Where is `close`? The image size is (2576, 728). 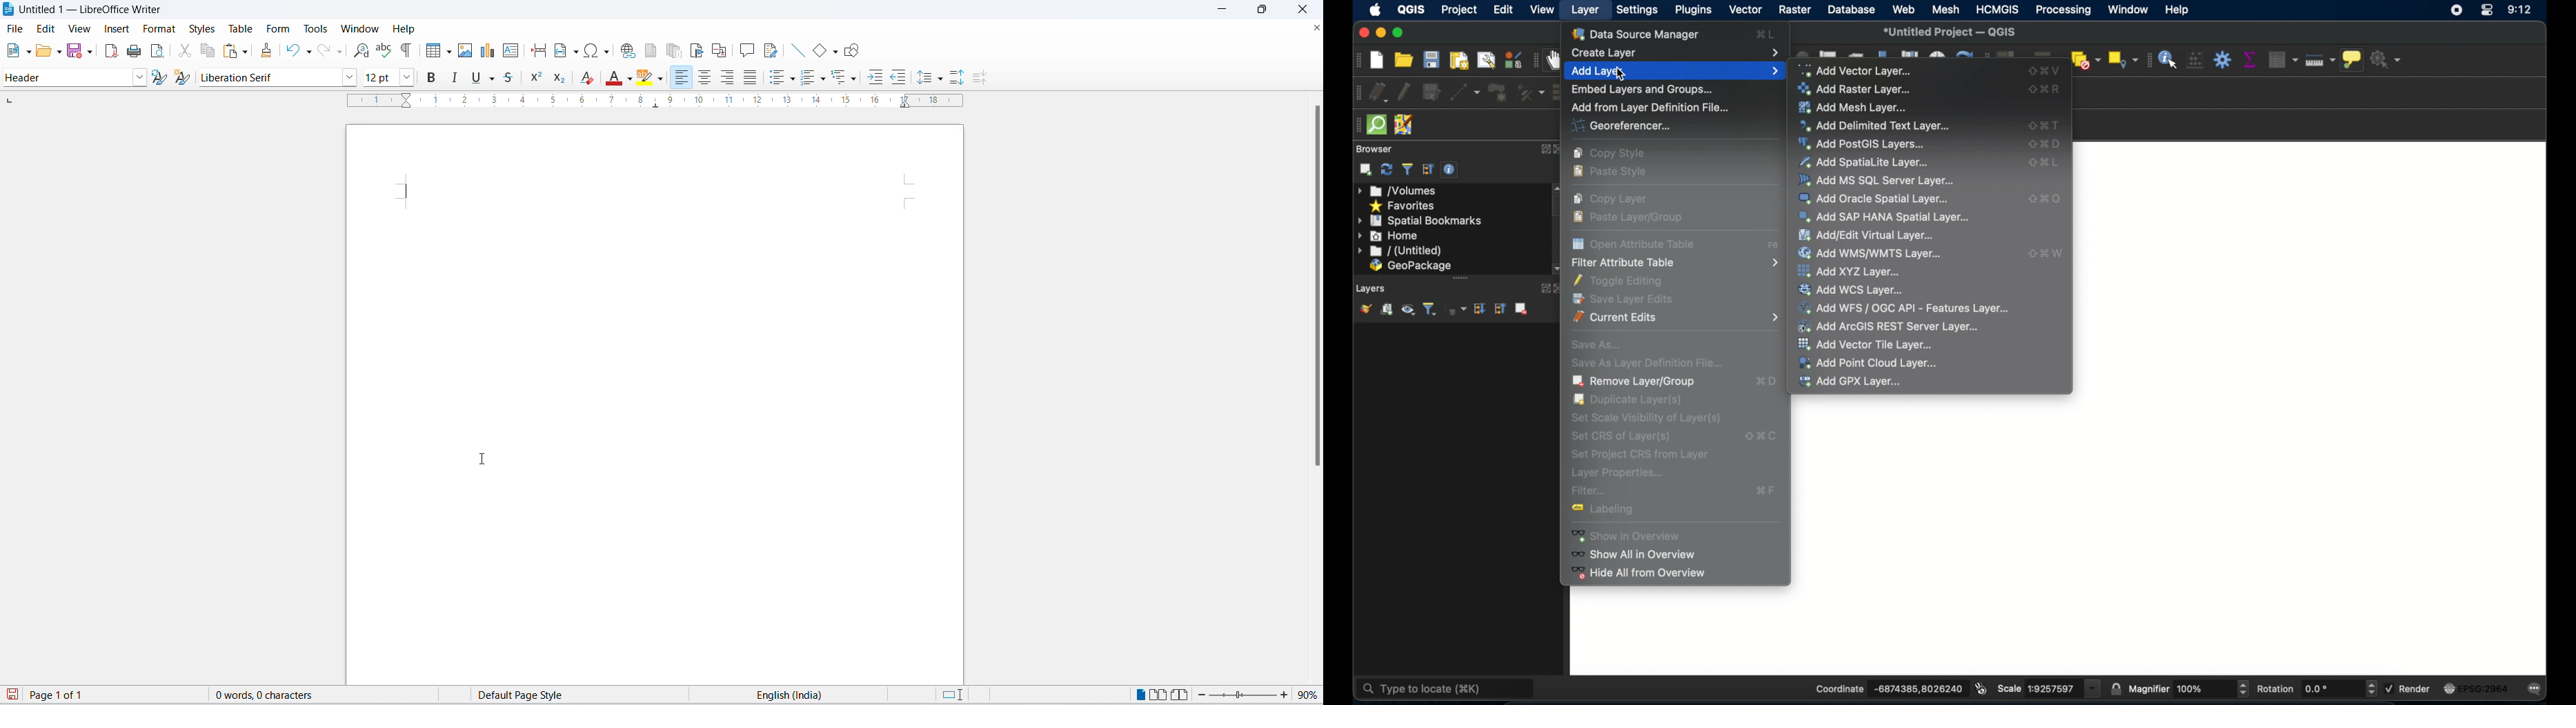
close is located at coordinates (1315, 26).